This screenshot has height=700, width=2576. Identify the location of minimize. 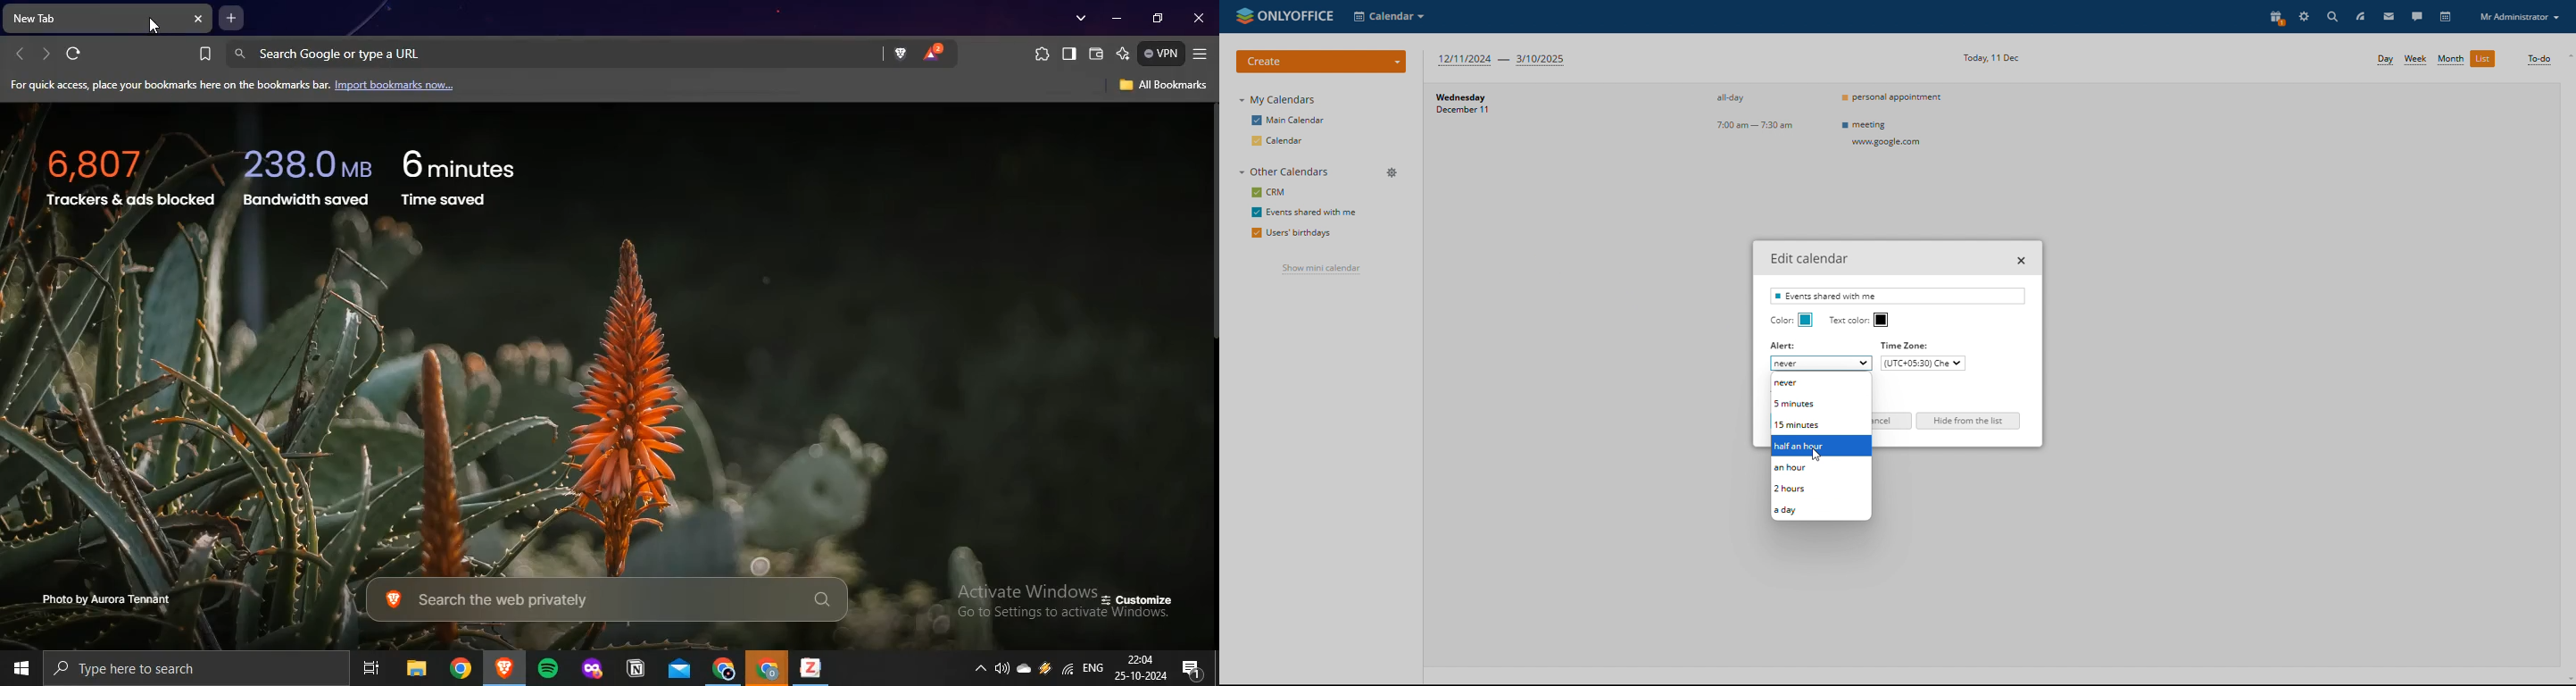
(1119, 17).